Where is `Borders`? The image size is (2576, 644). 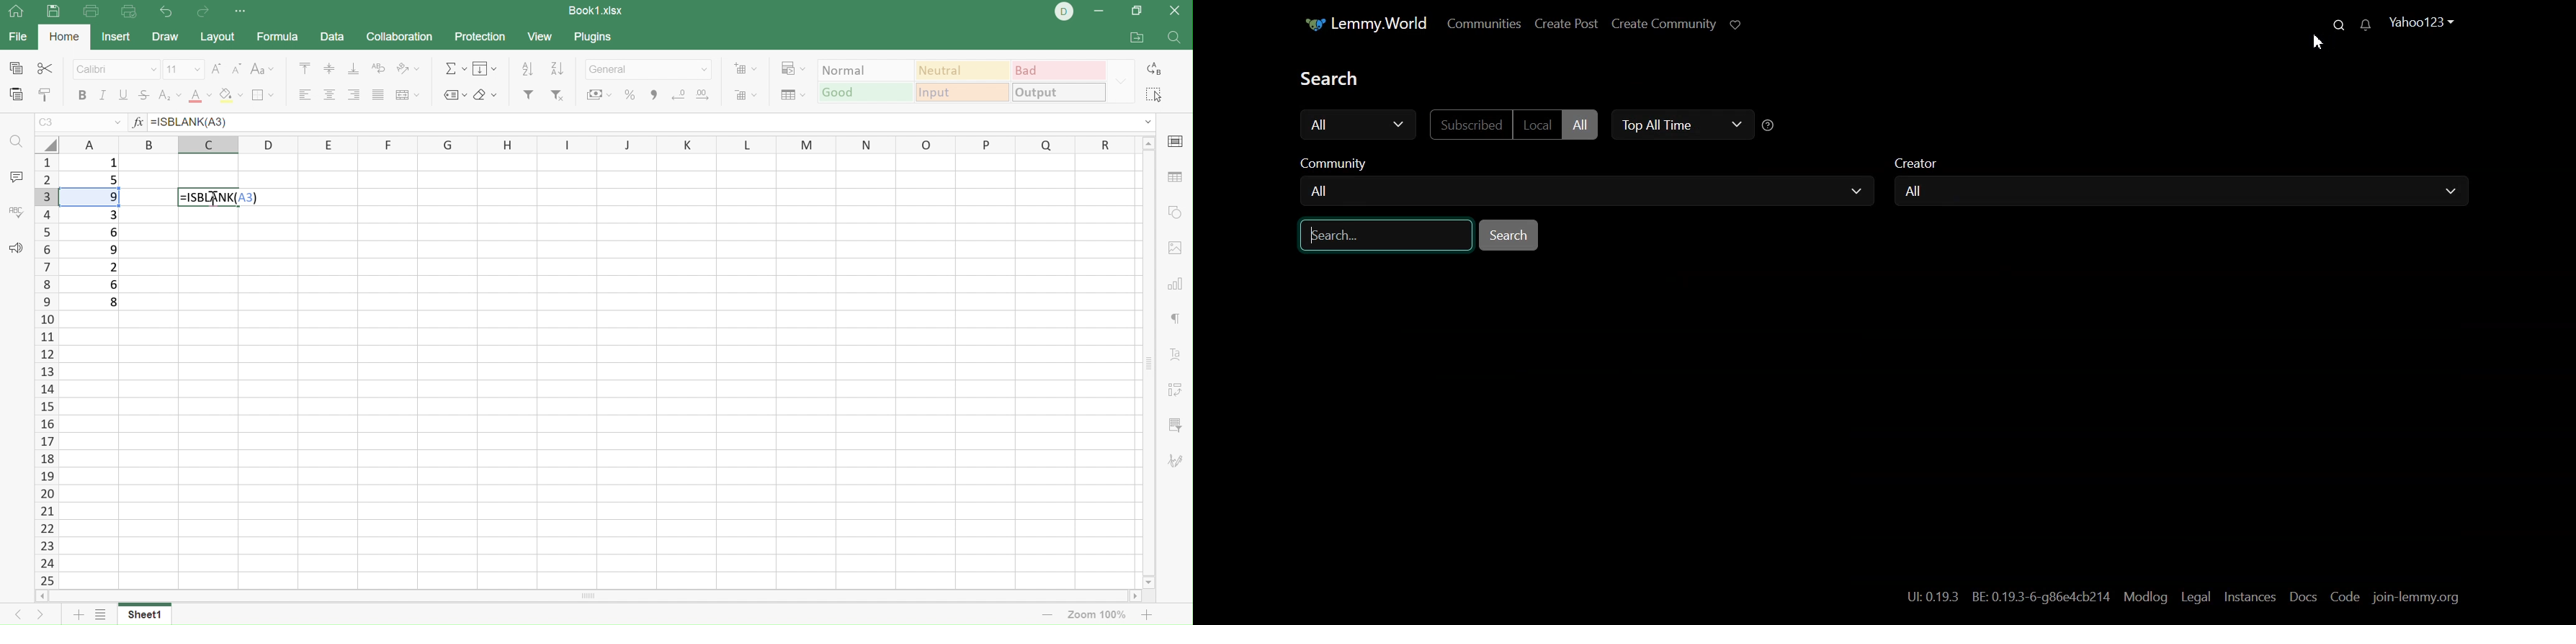
Borders is located at coordinates (262, 95).